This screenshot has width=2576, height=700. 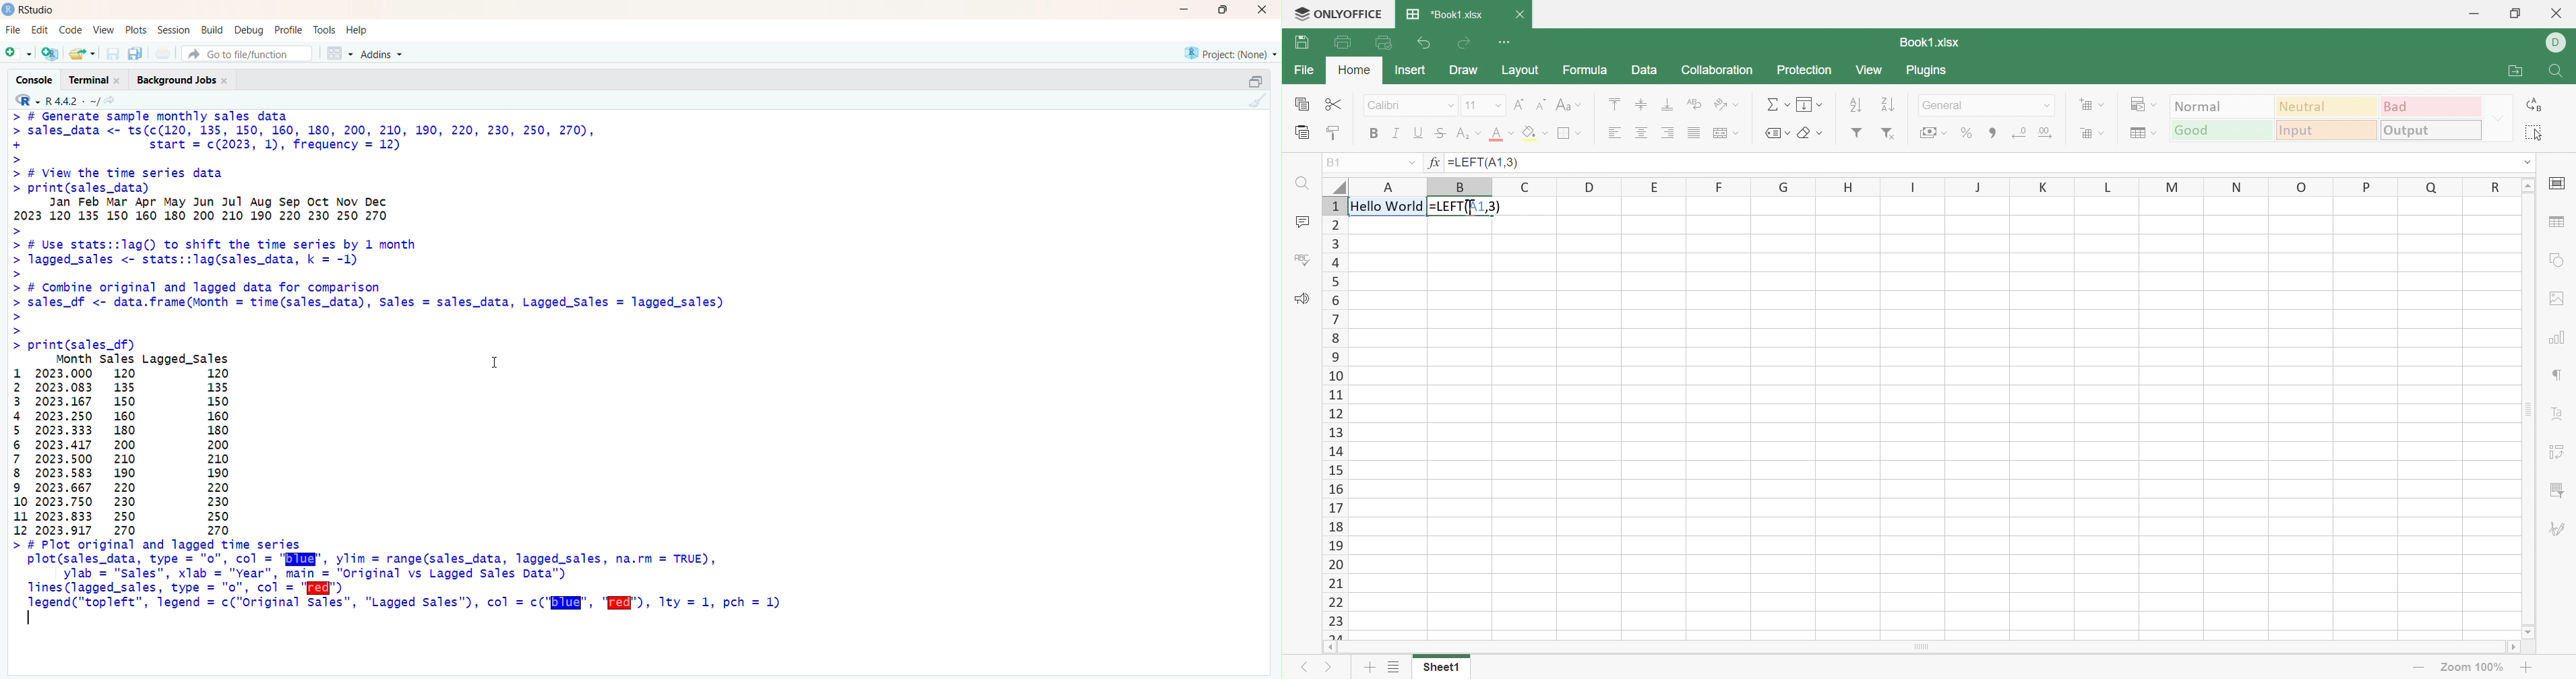 What do you see at coordinates (327, 136) in the screenshot?
I see `# Generate sample monthly sales data sales_data <- ts(c(120, 135, 150, 160, 180, 200, 210, 190, 220, 230, 250, 270),start = c(2023, 1), frequency = 12)` at bounding box center [327, 136].